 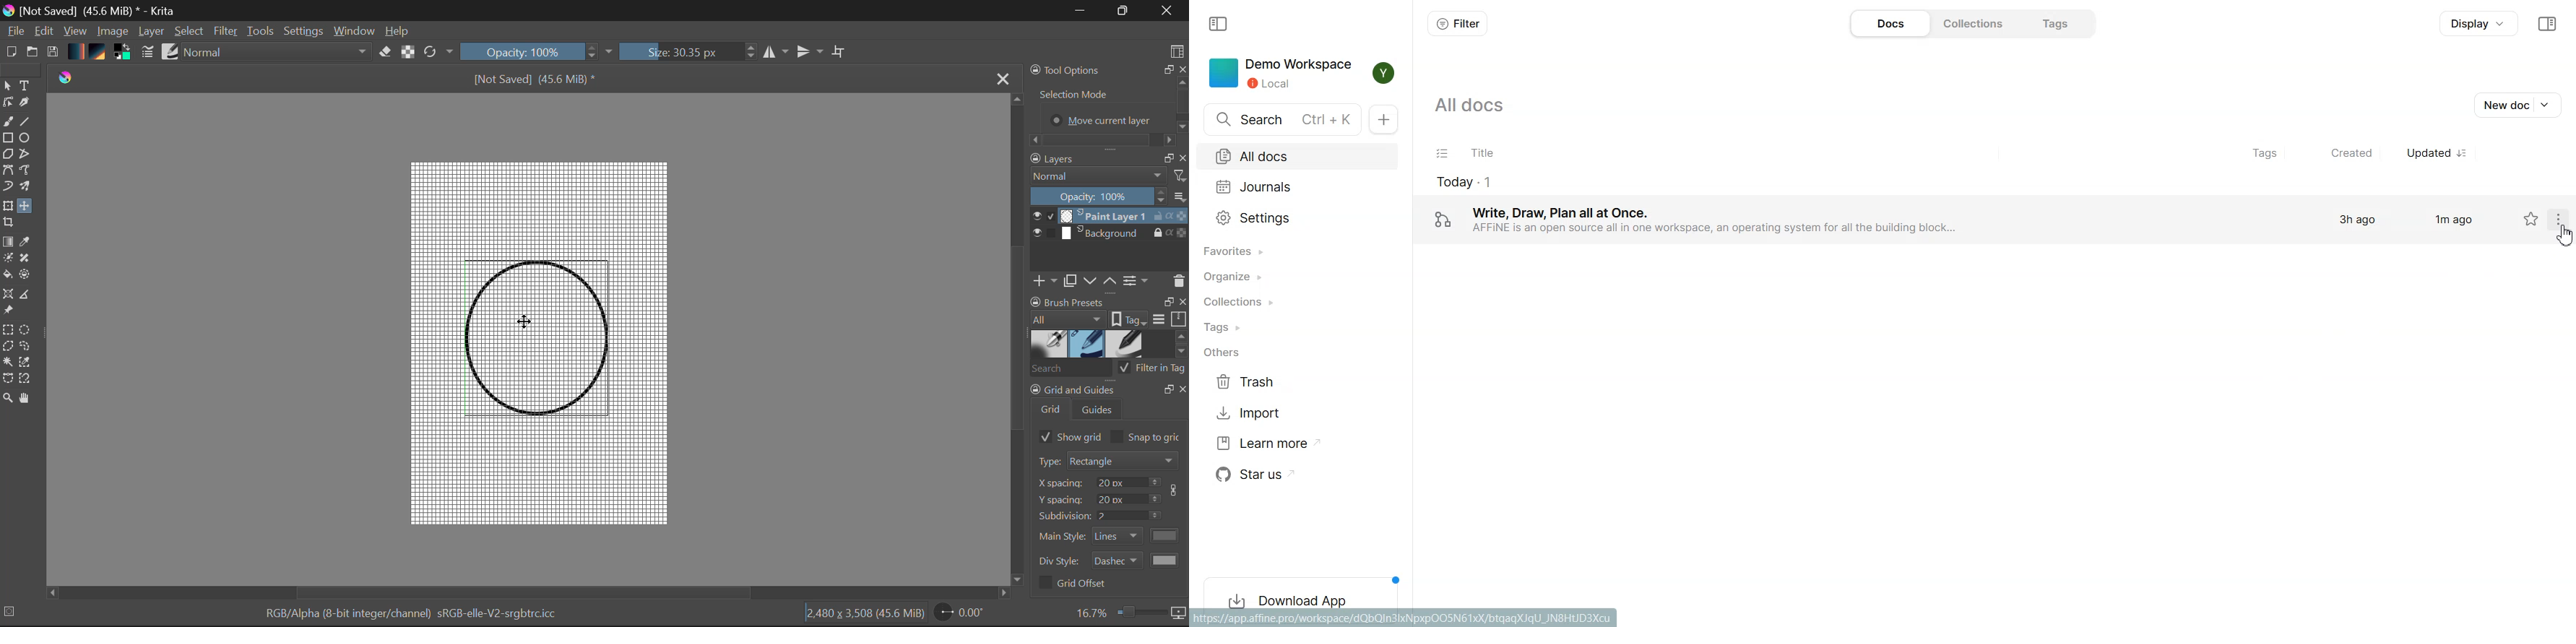 I want to click on Brush Presets, so click(x=1109, y=344).